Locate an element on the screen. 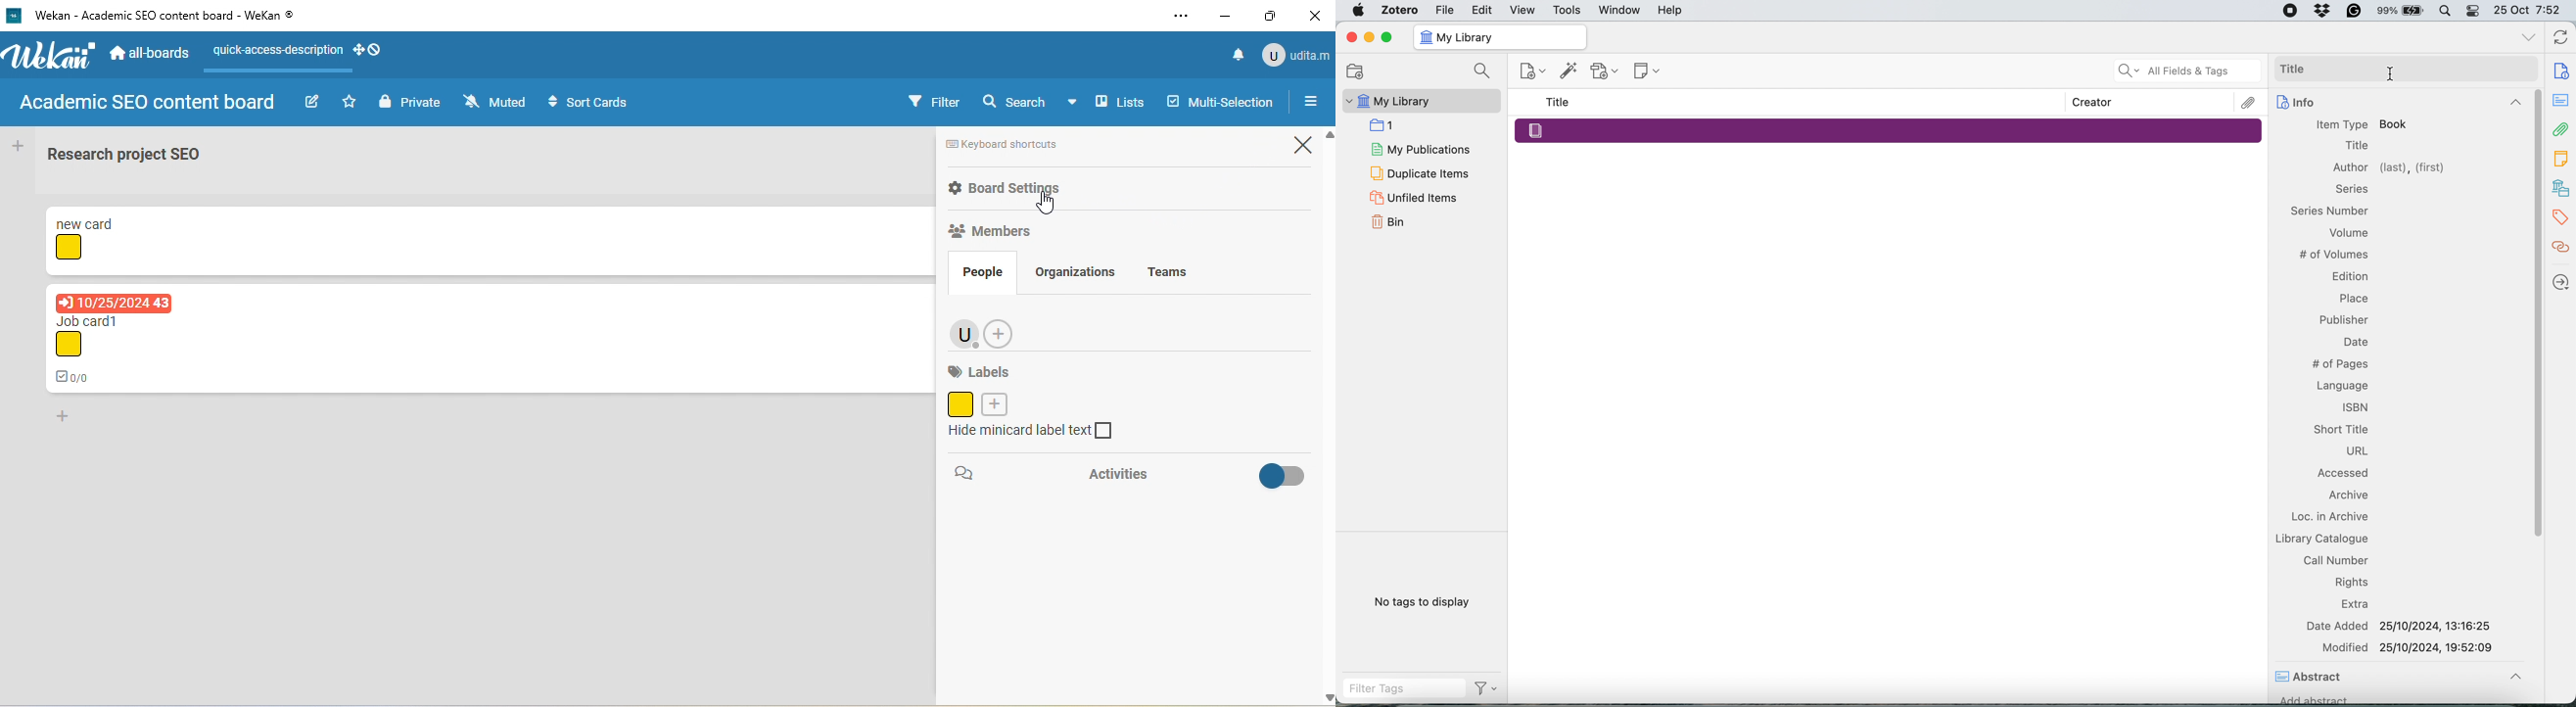 The width and height of the screenshot is (2576, 728). Filter Tags is located at coordinates (1404, 688).